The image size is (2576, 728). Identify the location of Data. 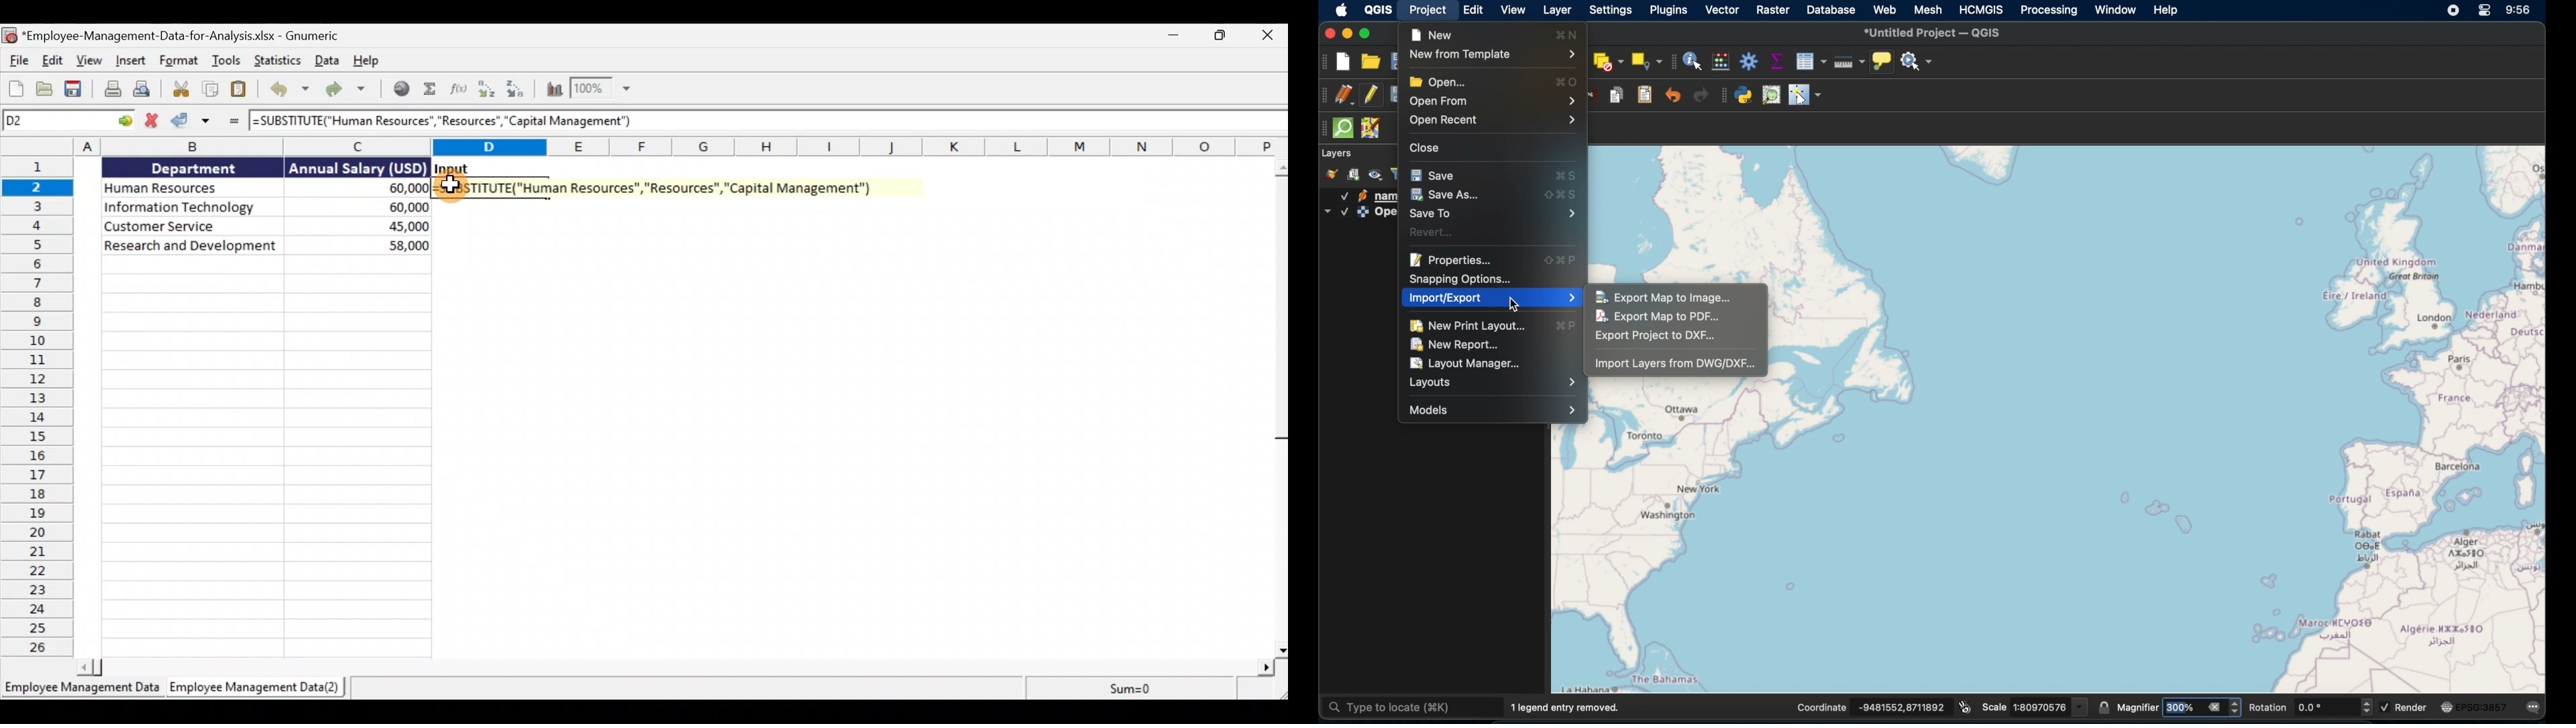
(261, 206).